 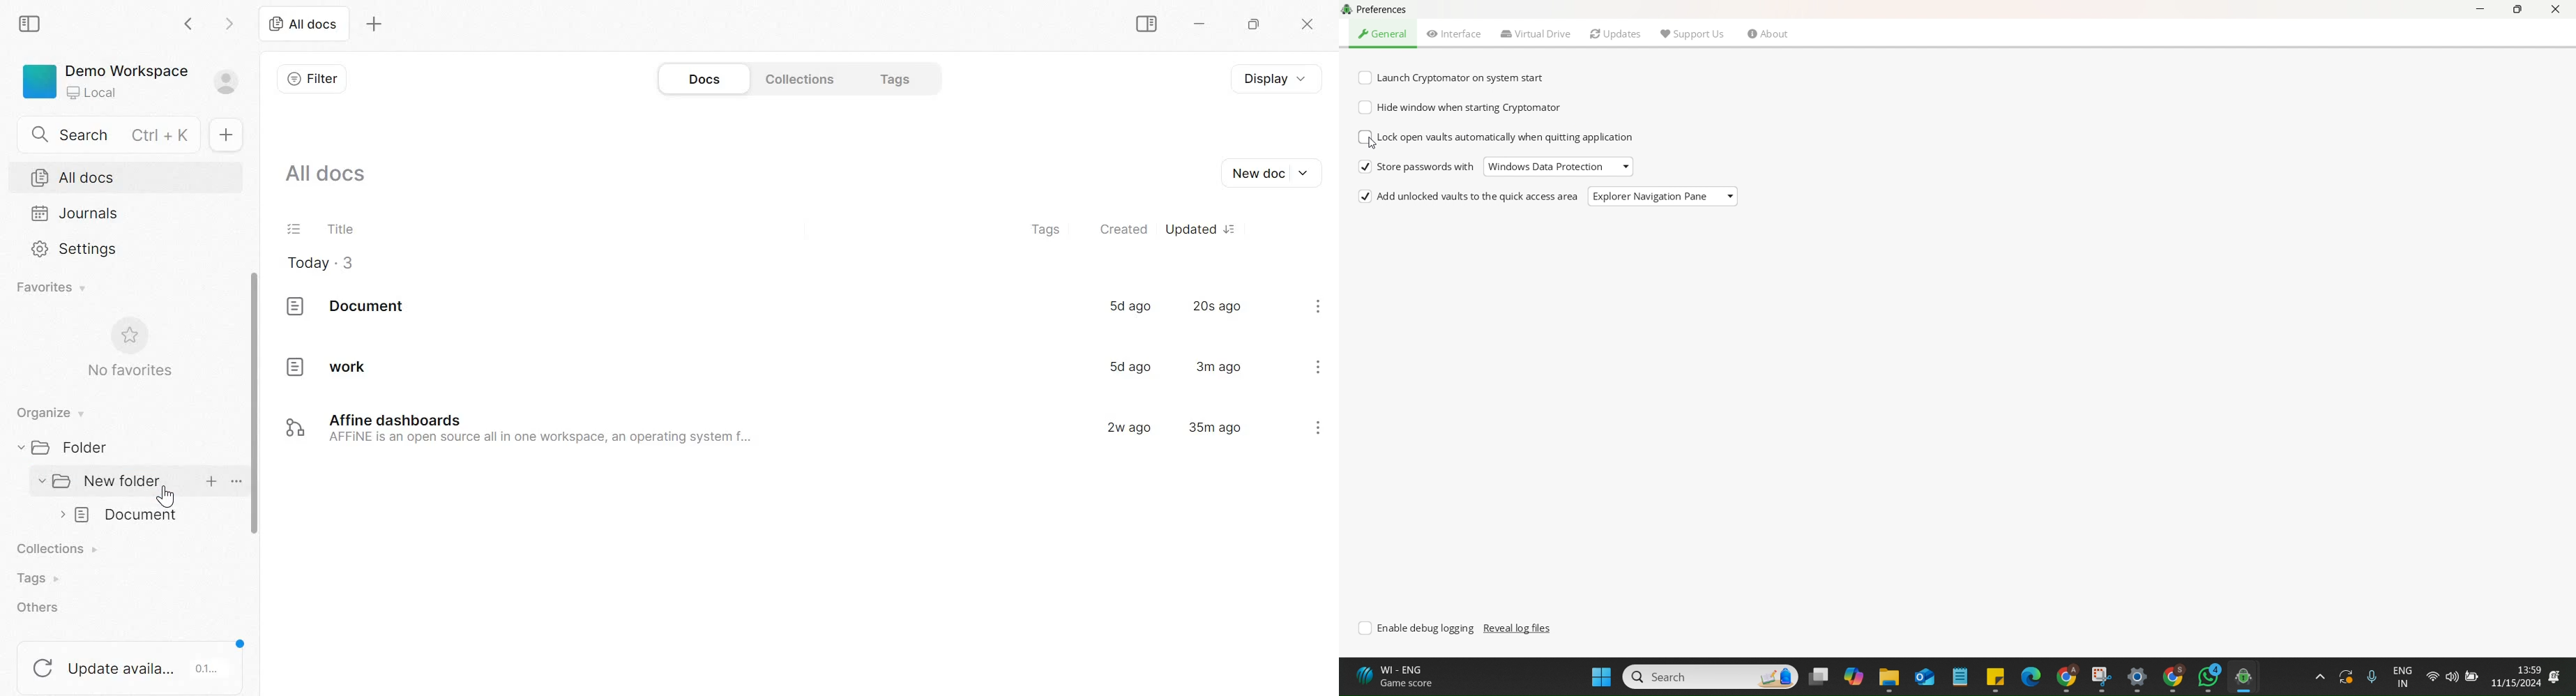 What do you see at coordinates (41, 607) in the screenshot?
I see `others` at bounding box center [41, 607].